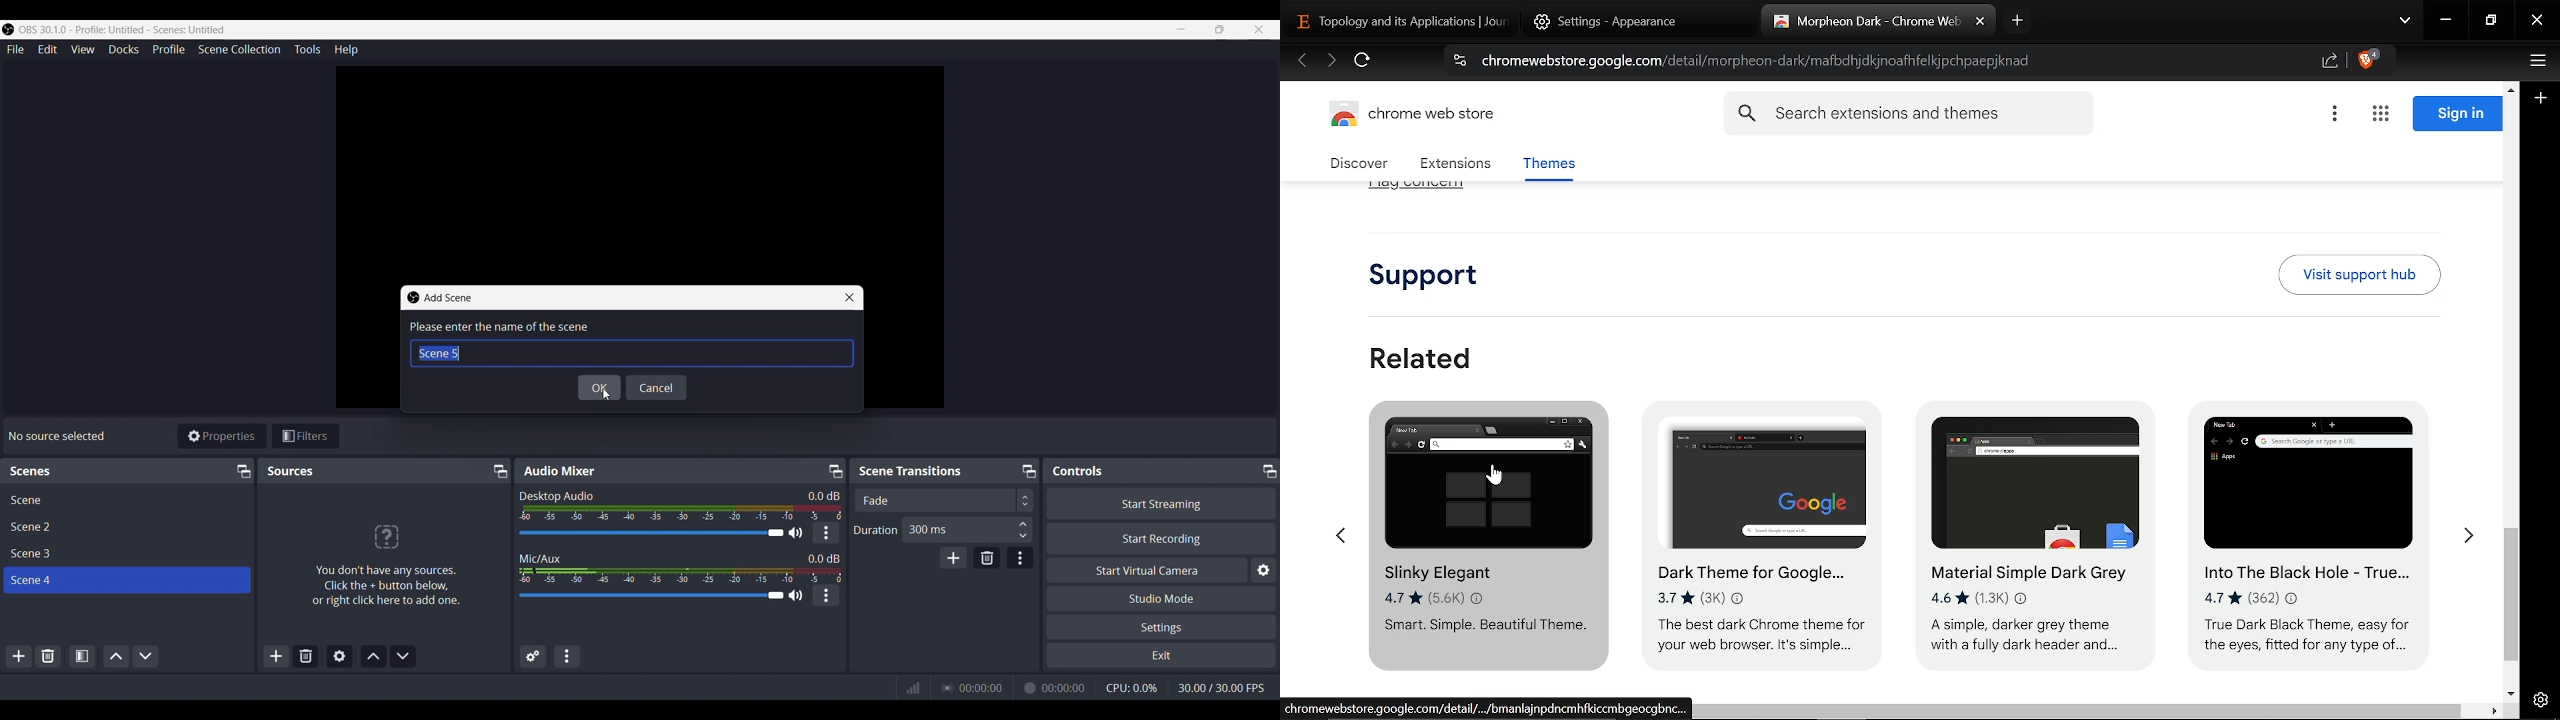  I want to click on Volume Adjuster, so click(659, 533).